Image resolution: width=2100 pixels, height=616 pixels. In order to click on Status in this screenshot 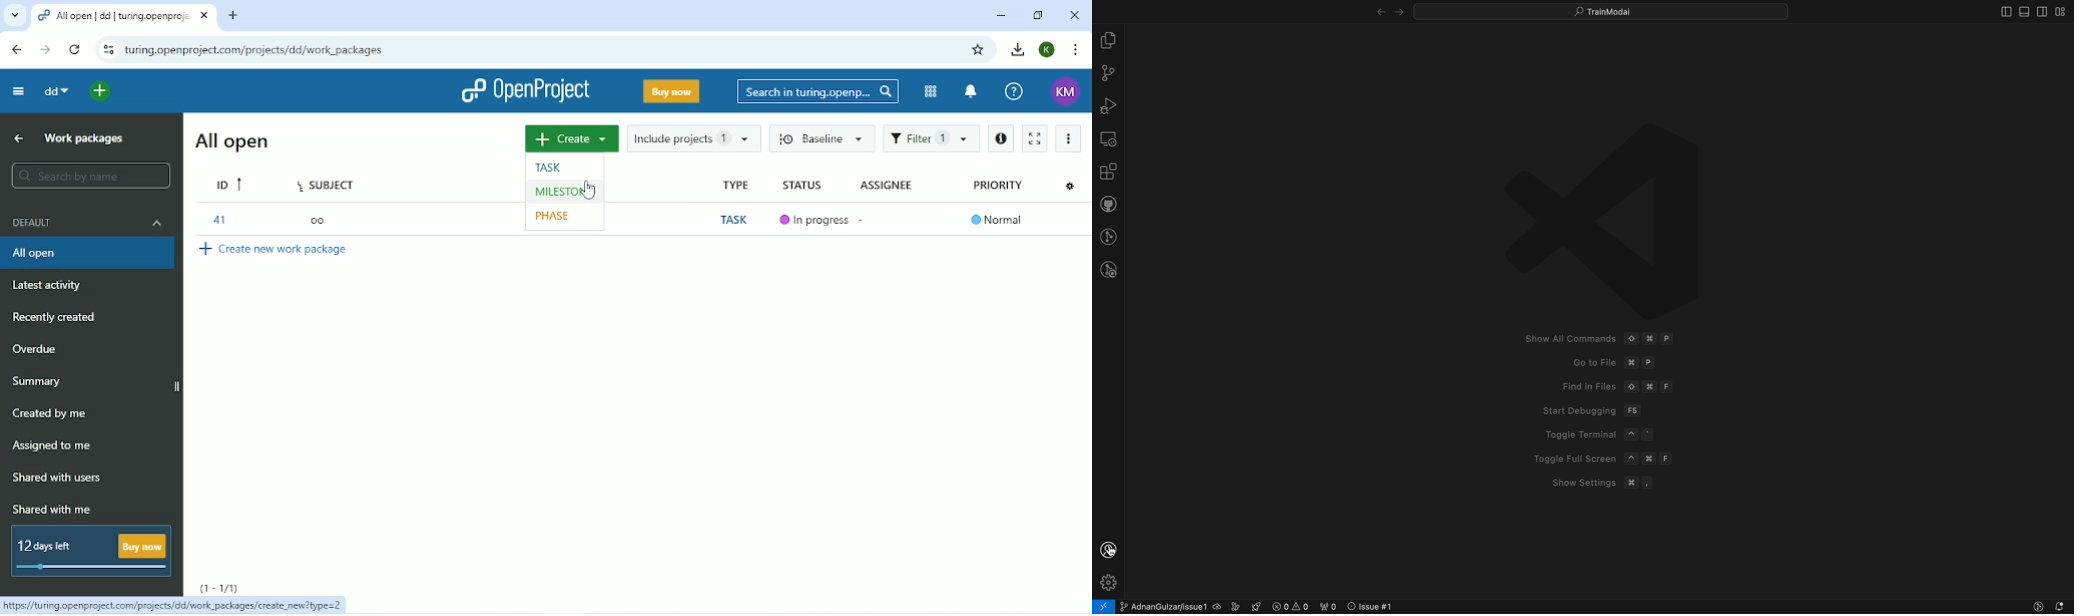, I will do `click(803, 184)`.